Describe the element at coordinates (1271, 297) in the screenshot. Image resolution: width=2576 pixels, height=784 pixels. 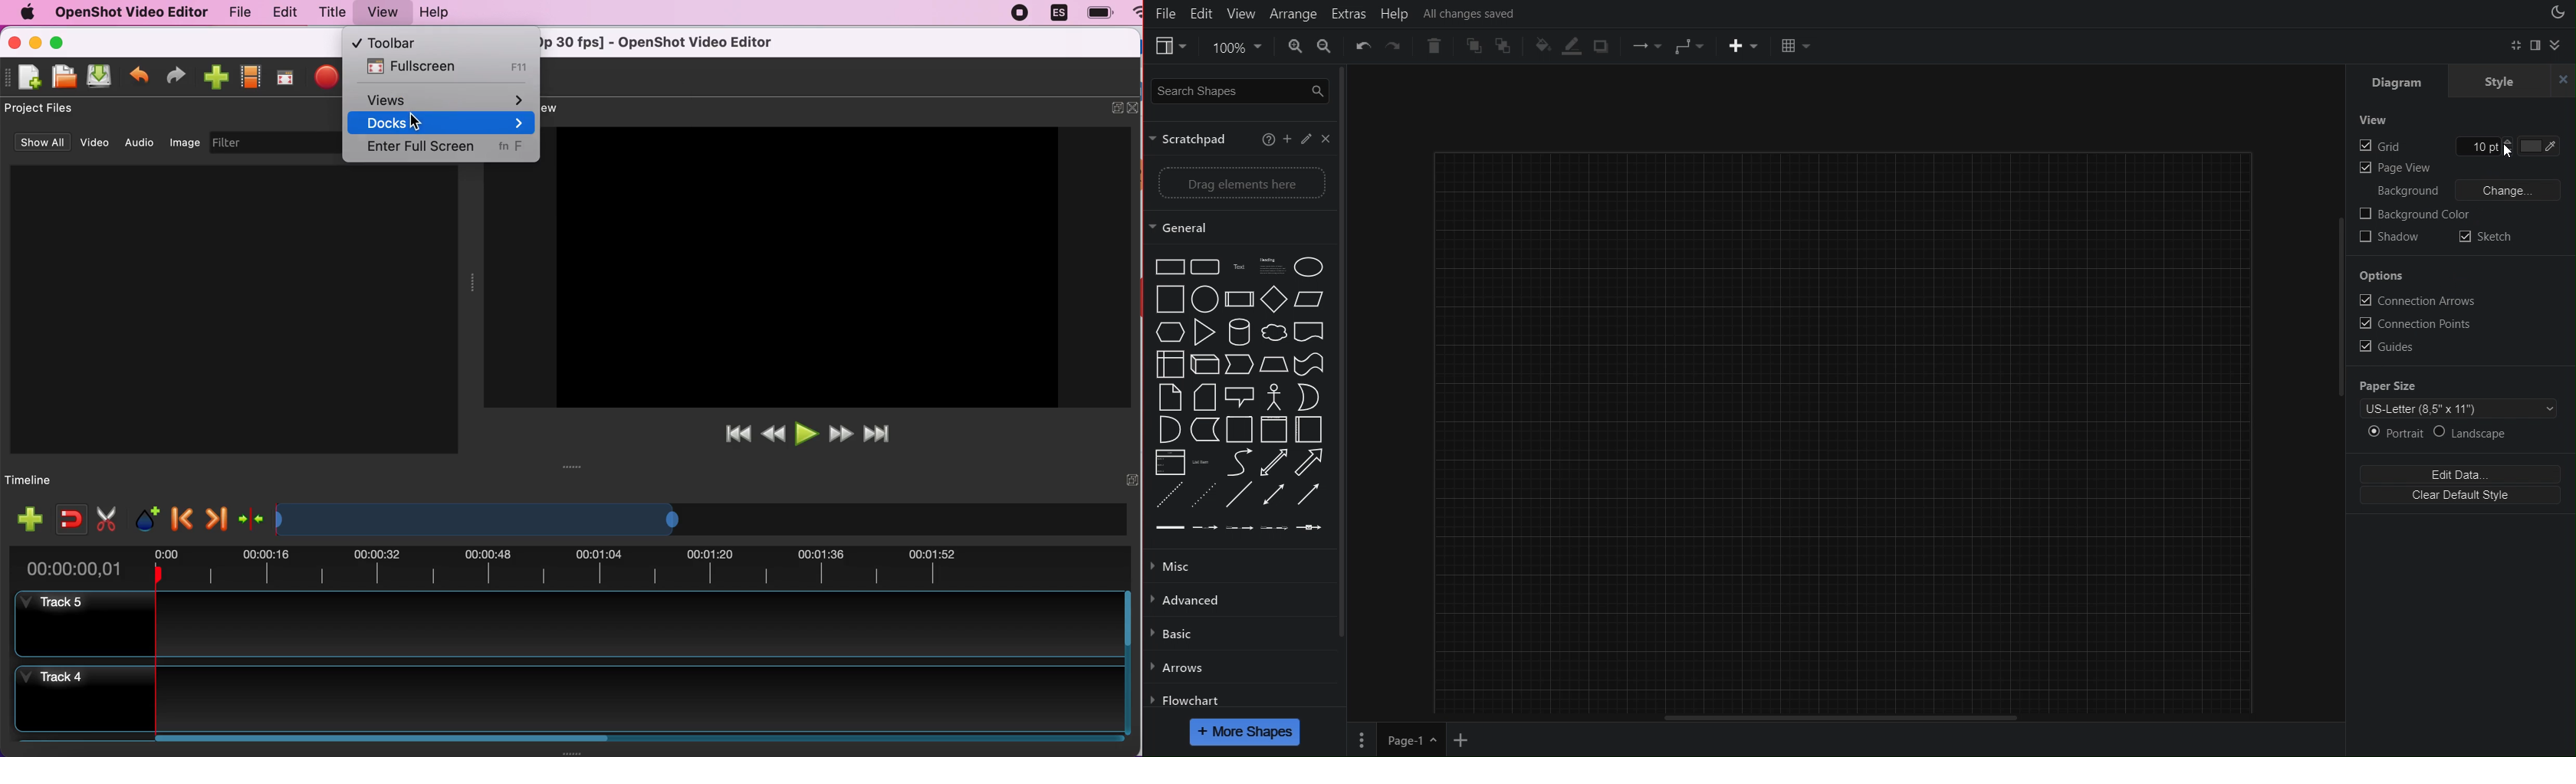
I see `diamond` at that location.